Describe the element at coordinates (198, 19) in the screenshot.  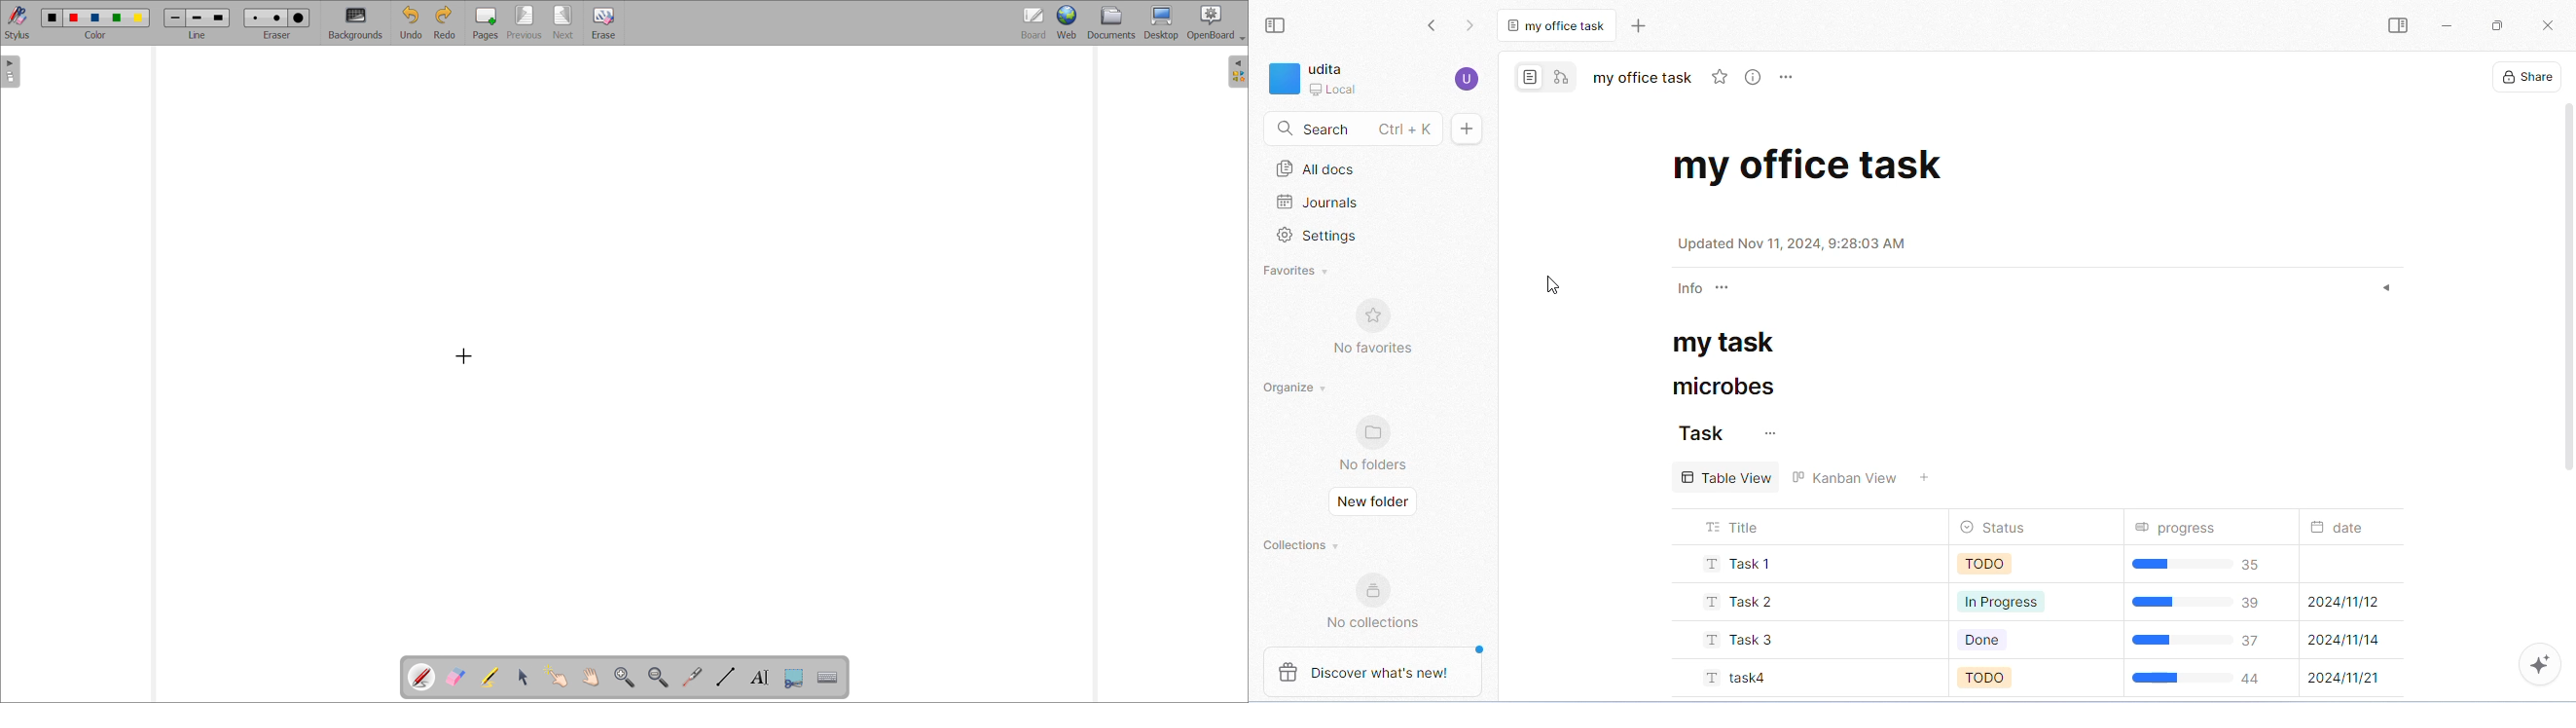
I see `line width size` at that location.